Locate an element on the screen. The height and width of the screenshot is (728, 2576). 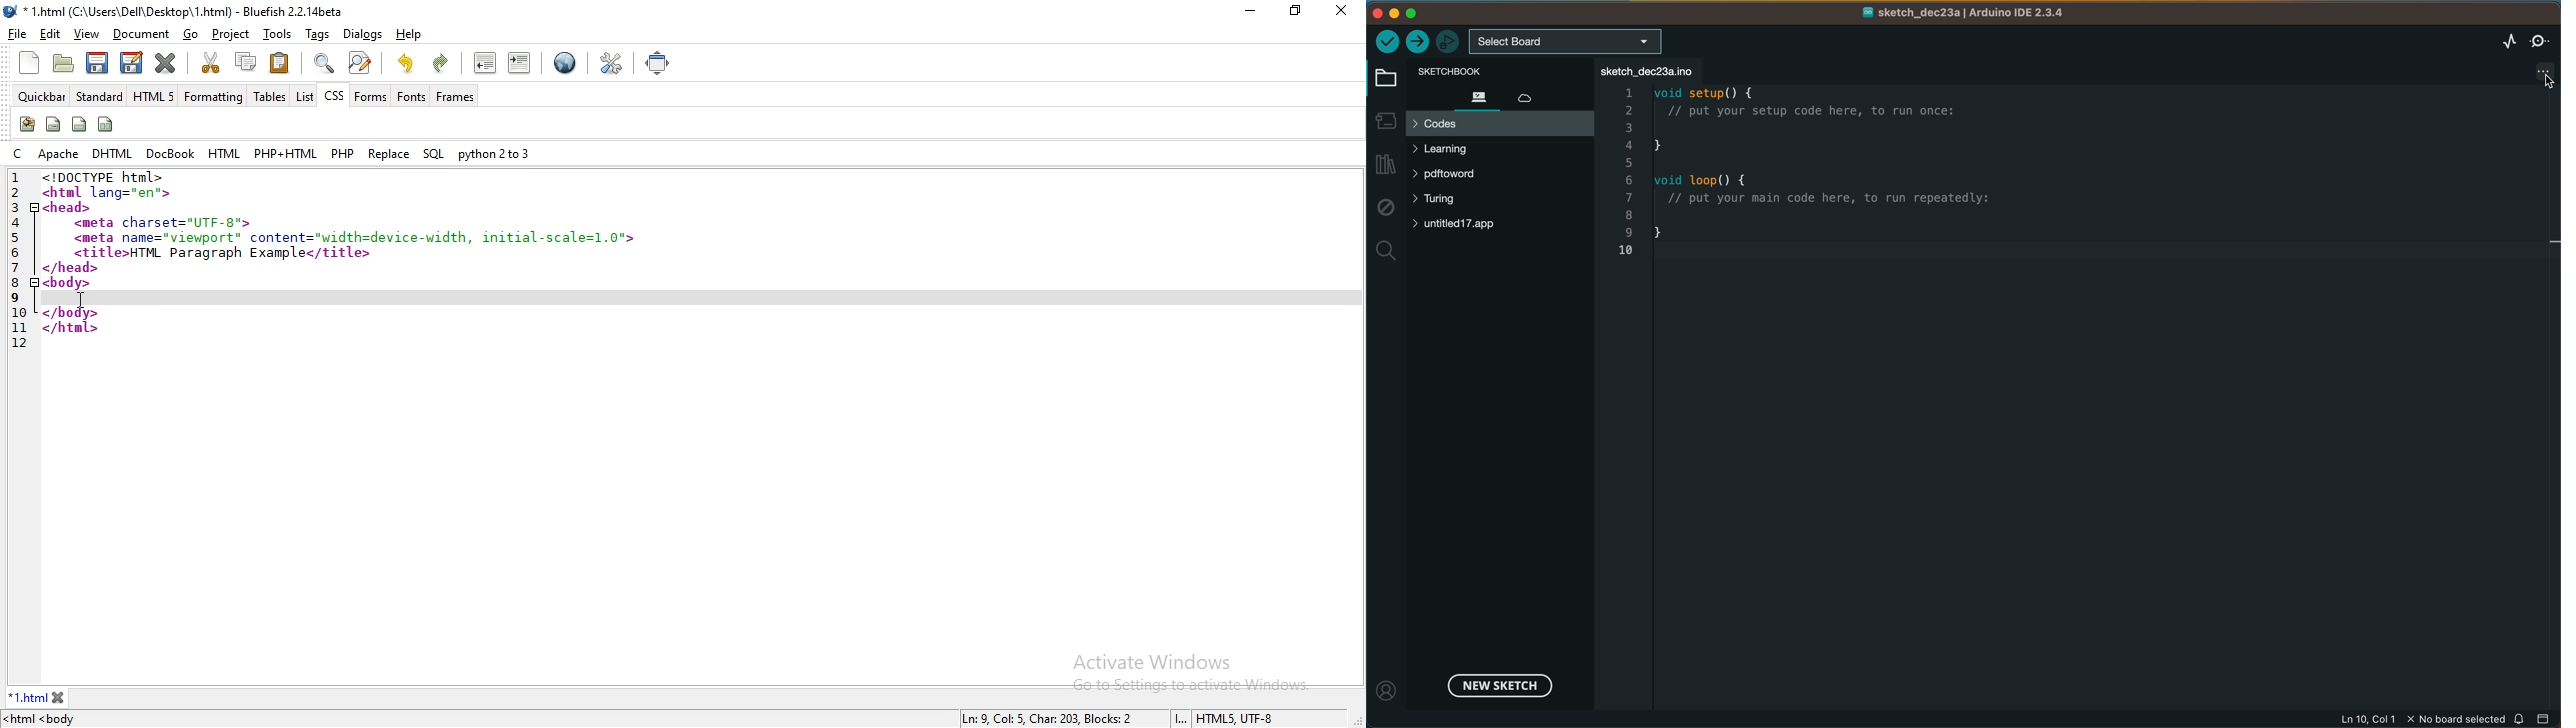
file is located at coordinates (20, 33).